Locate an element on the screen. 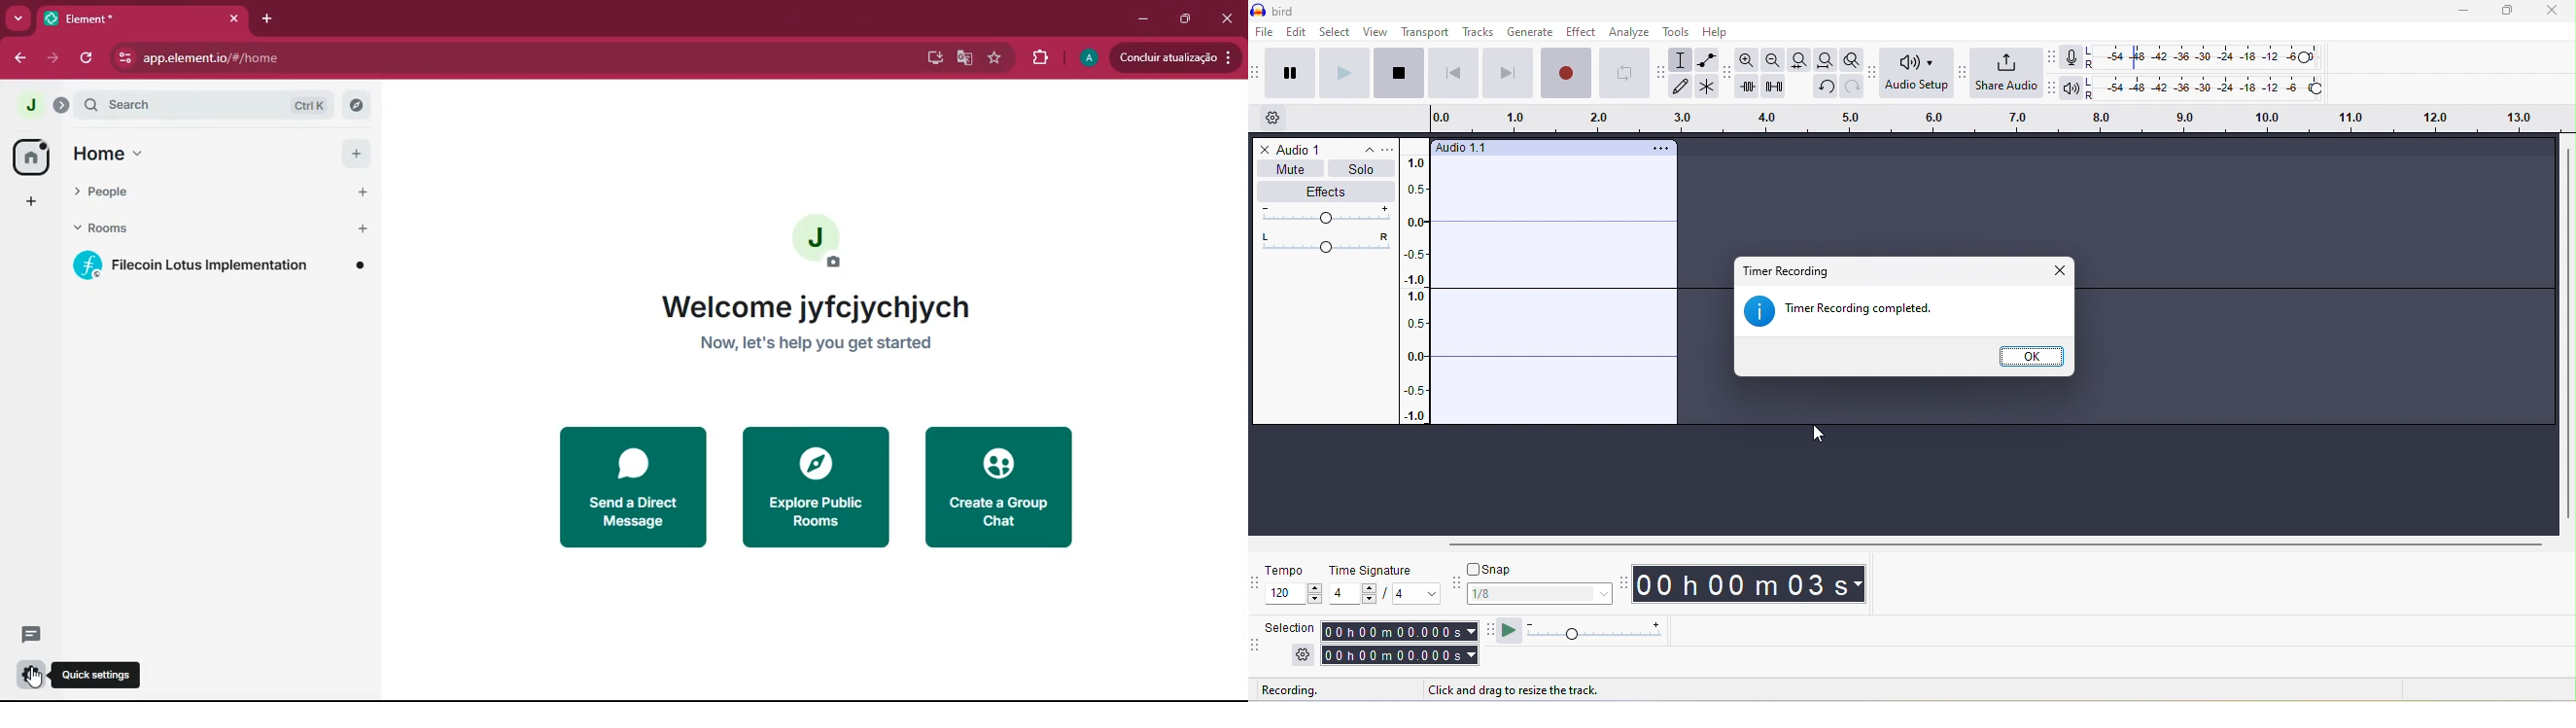  Click and drag to resize the track. is located at coordinates (1515, 688).